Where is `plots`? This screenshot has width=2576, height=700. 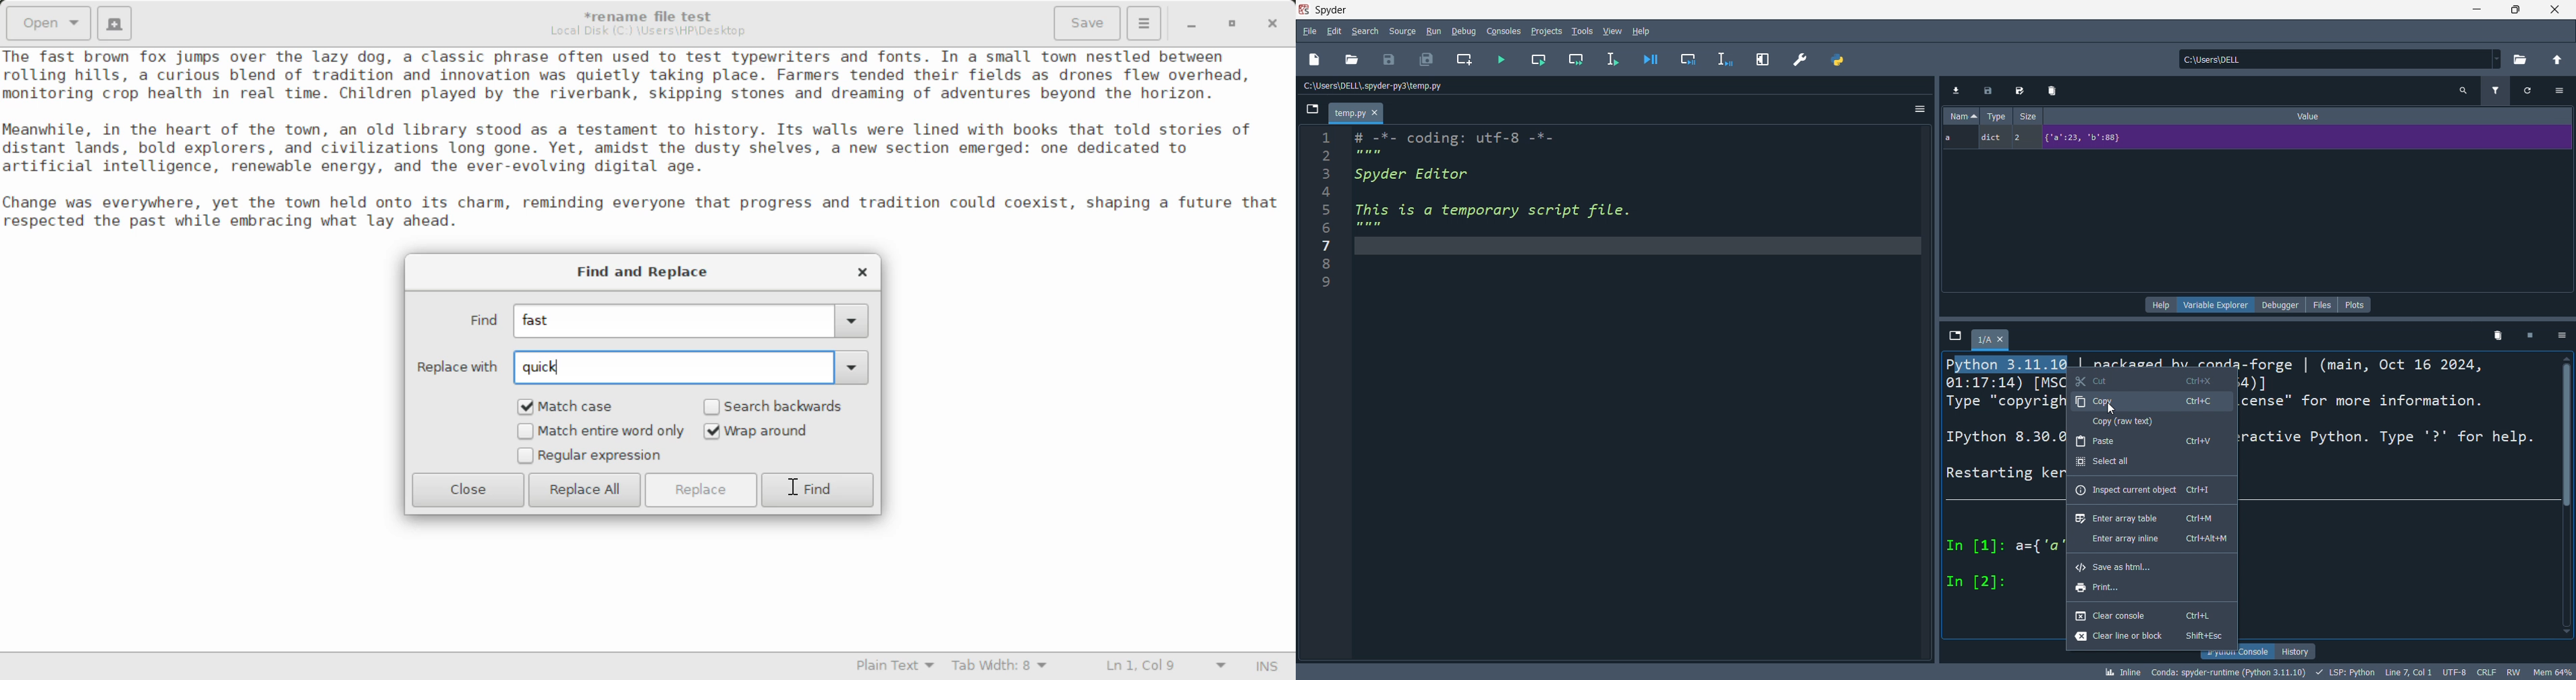 plots is located at coordinates (2356, 305).